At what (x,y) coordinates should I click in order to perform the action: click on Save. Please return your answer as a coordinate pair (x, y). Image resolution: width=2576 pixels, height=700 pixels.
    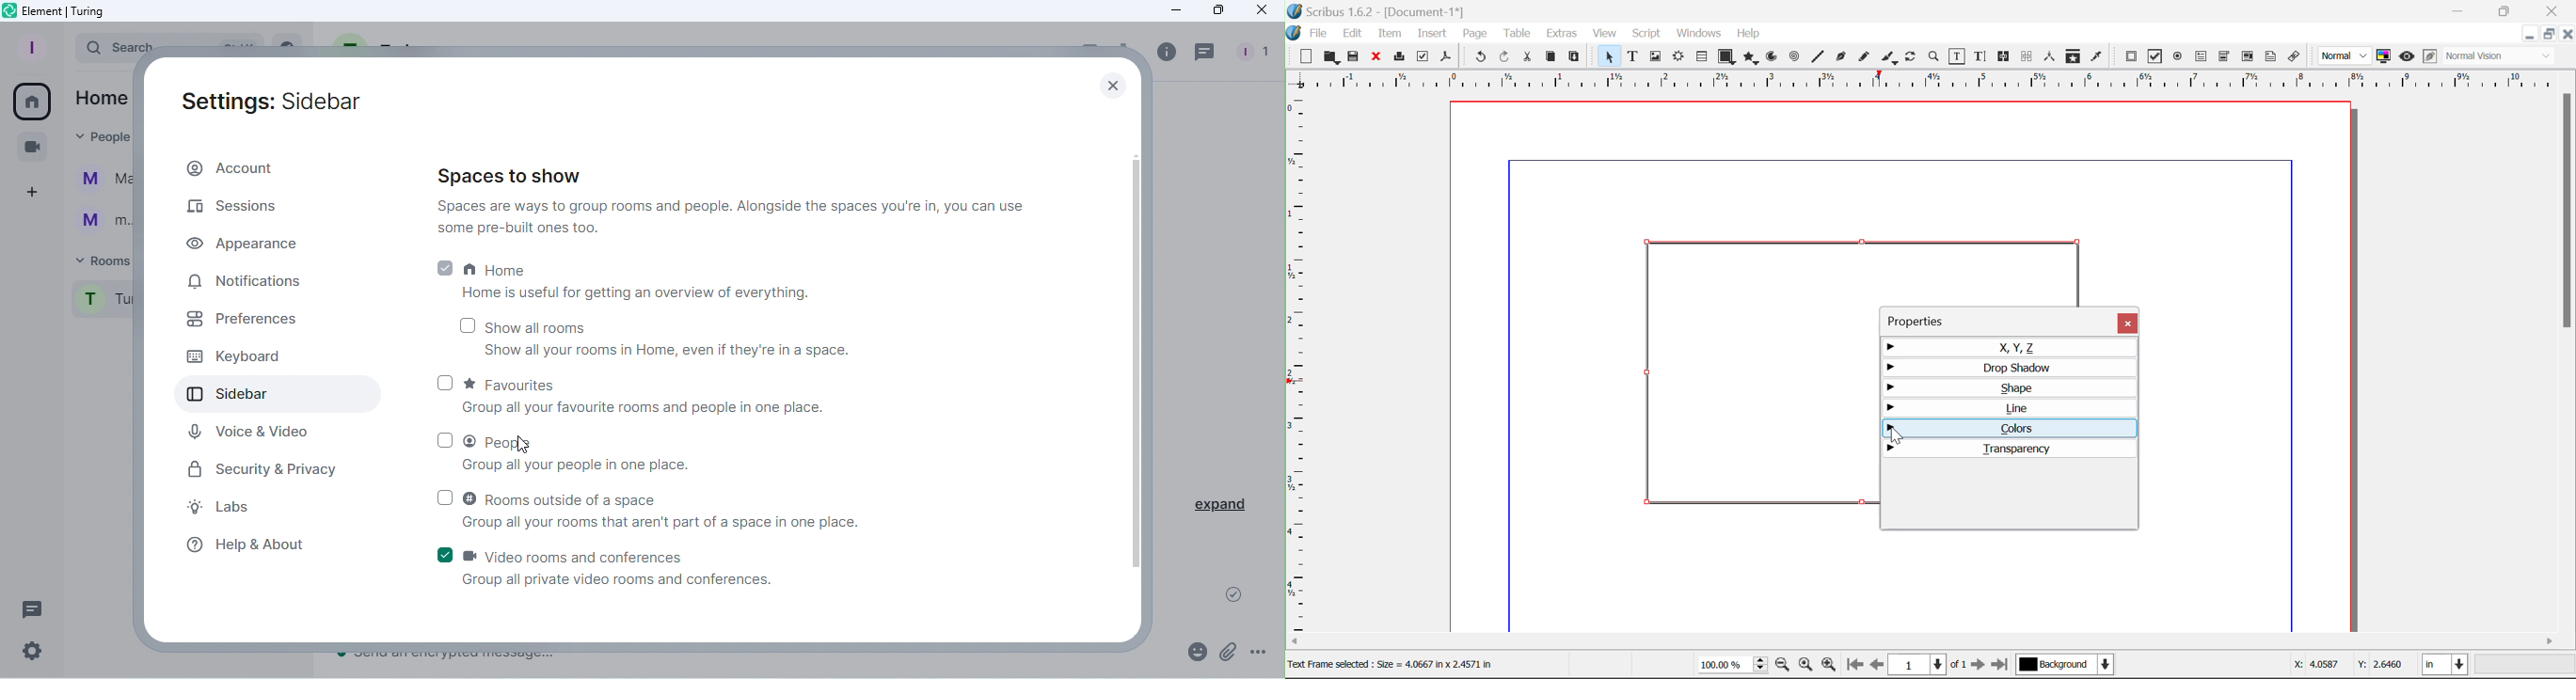
    Looking at the image, I should click on (1354, 56).